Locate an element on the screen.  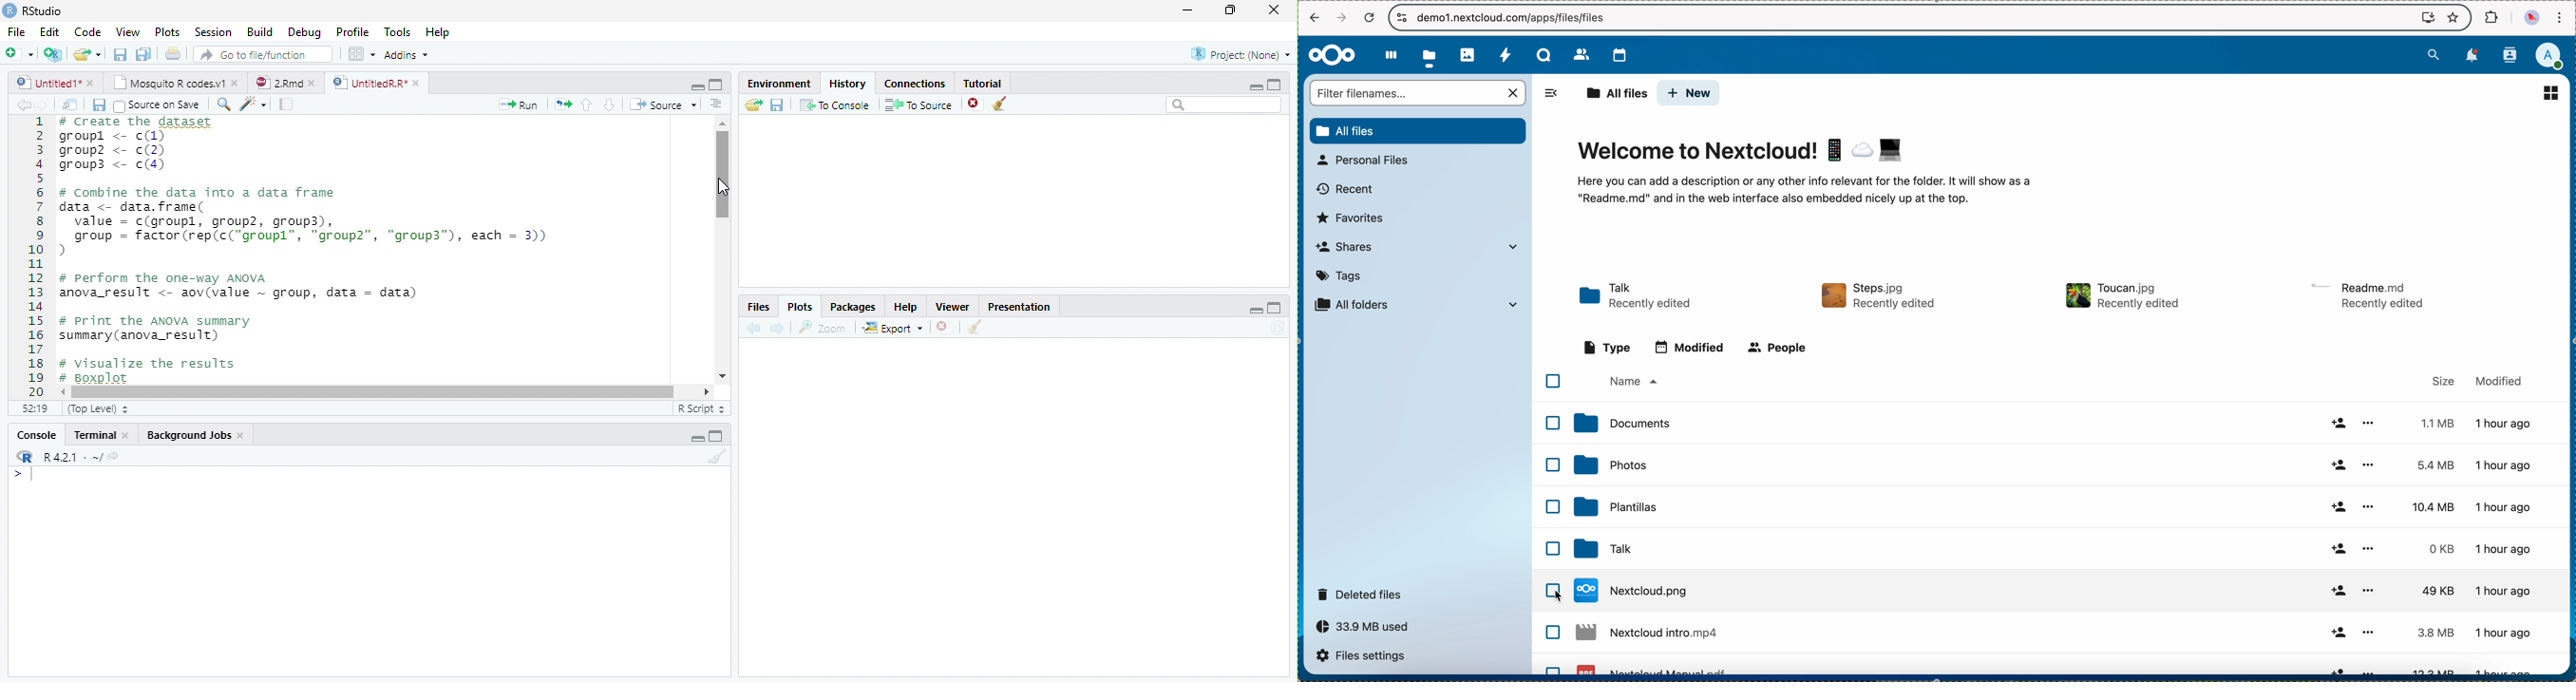
Maximize is located at coordinates (716, 85).